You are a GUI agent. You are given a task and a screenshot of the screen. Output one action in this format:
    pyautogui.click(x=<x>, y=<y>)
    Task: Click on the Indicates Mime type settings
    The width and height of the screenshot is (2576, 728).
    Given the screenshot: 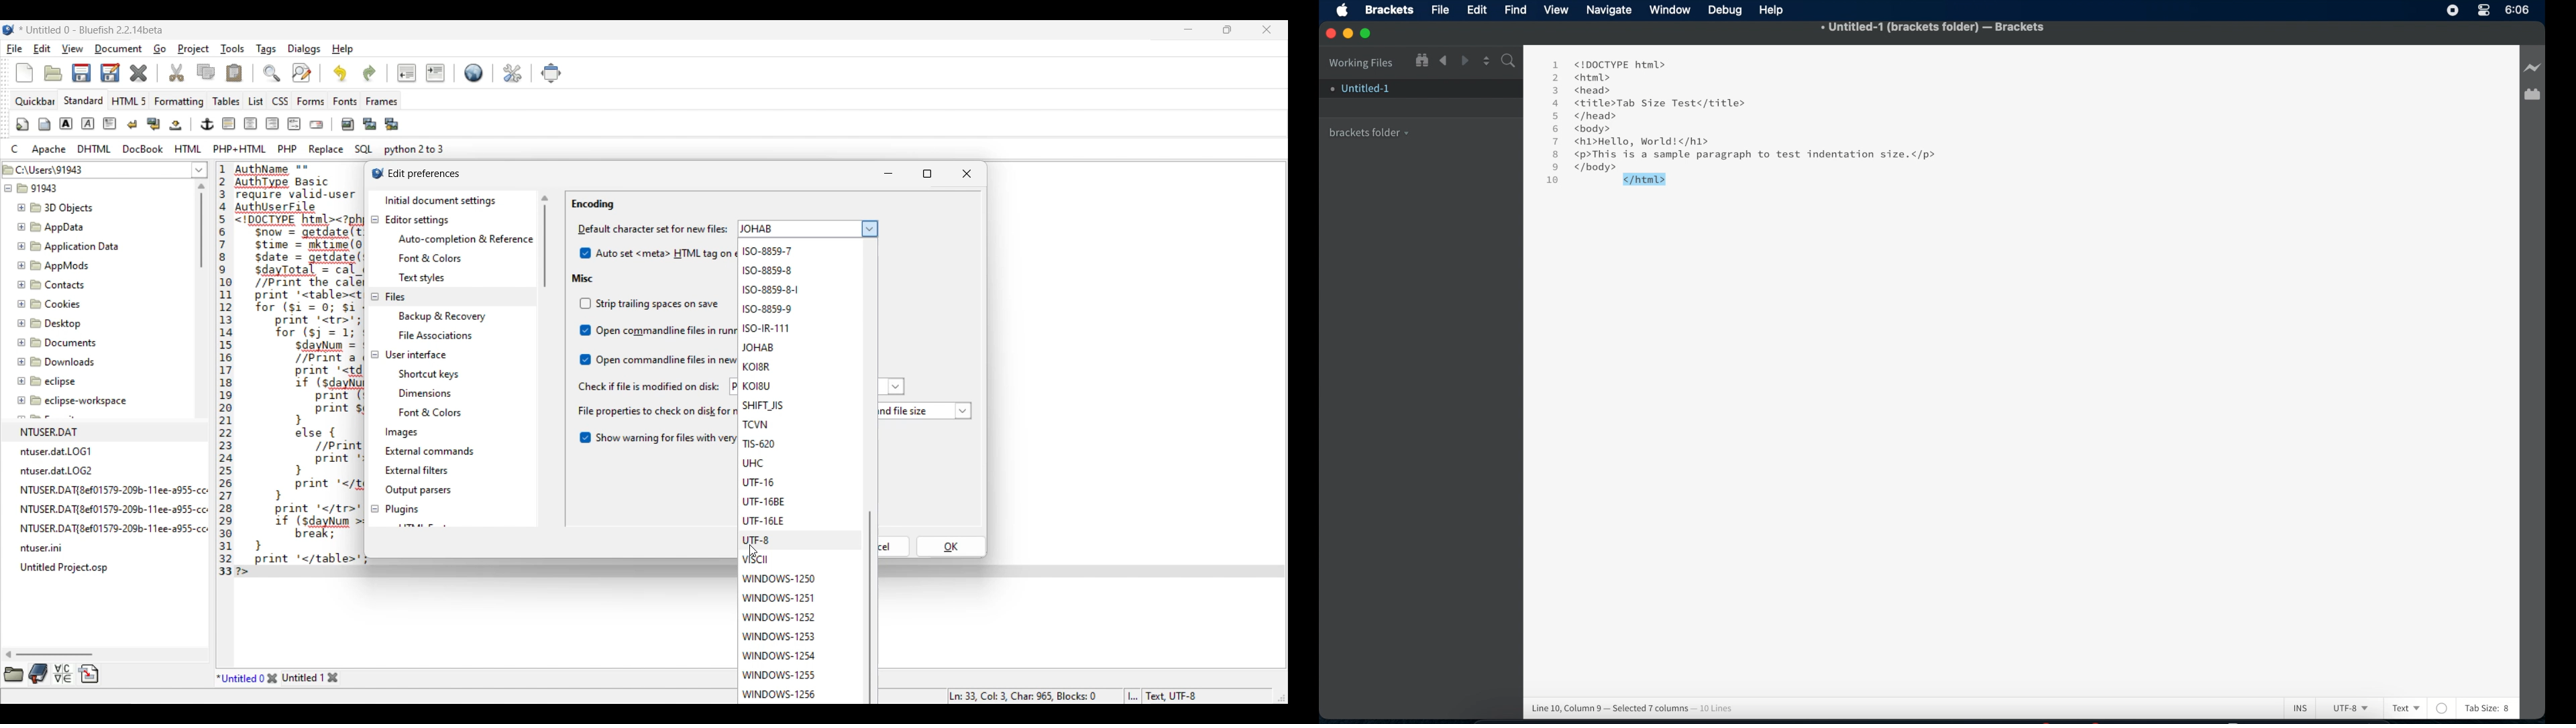 What is the action you would take?
    pyautogui.click(x=653, y=228)
    